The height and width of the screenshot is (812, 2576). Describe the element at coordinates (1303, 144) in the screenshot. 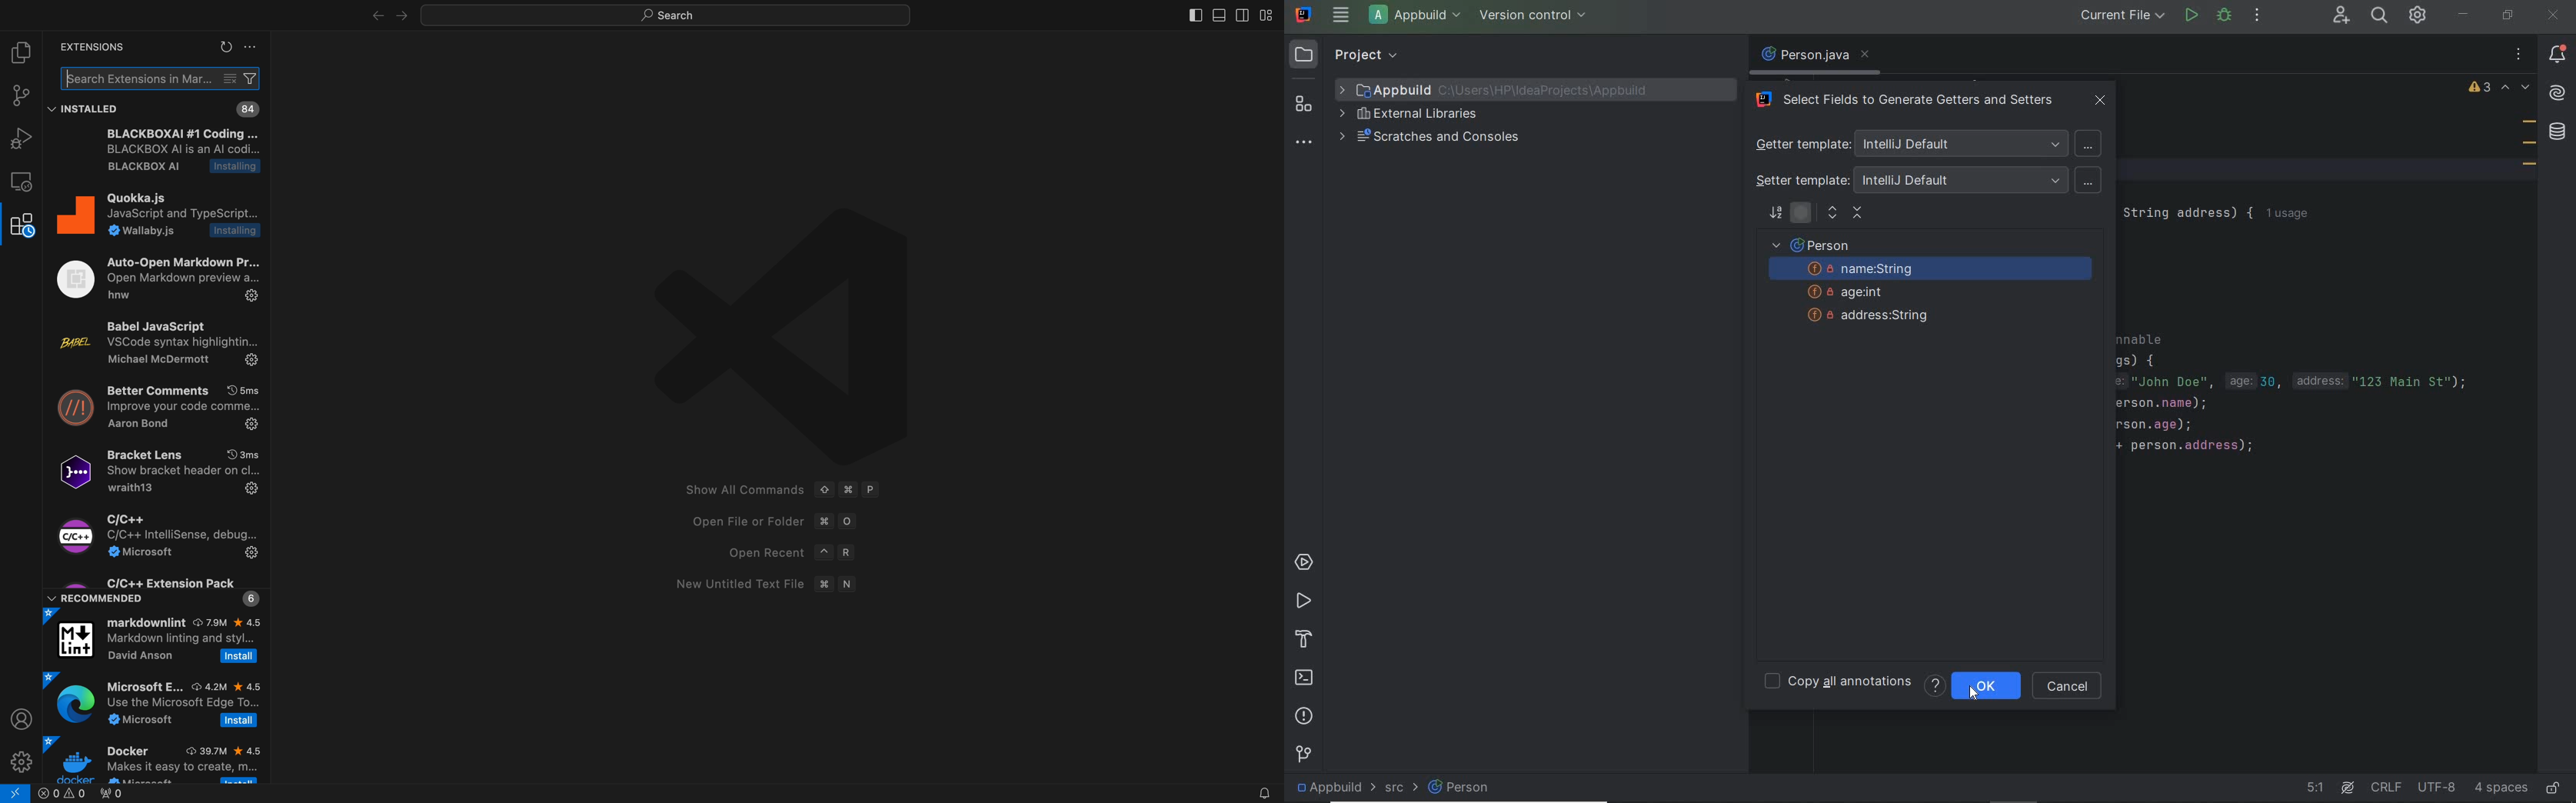

I see `more tool windows` at that location.